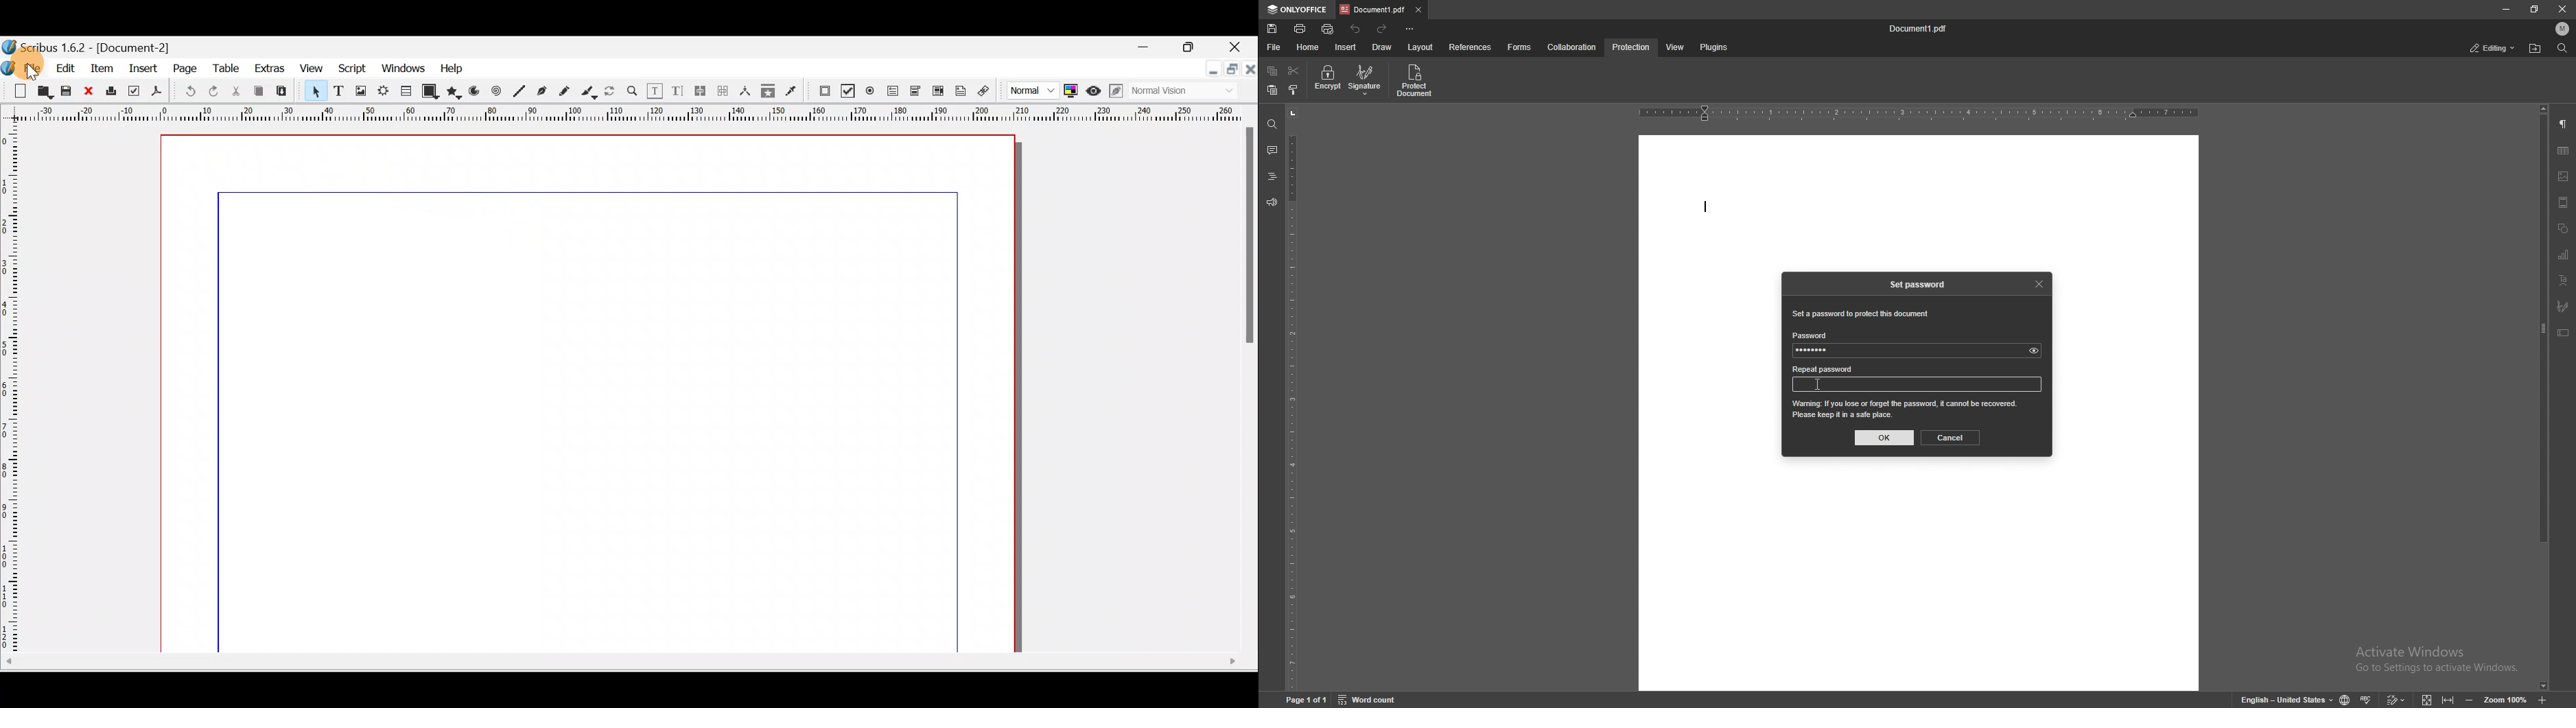 Image resolution: width=2576 pixels, height=728 pixels. I want to click on resize, so click(2536, 10).